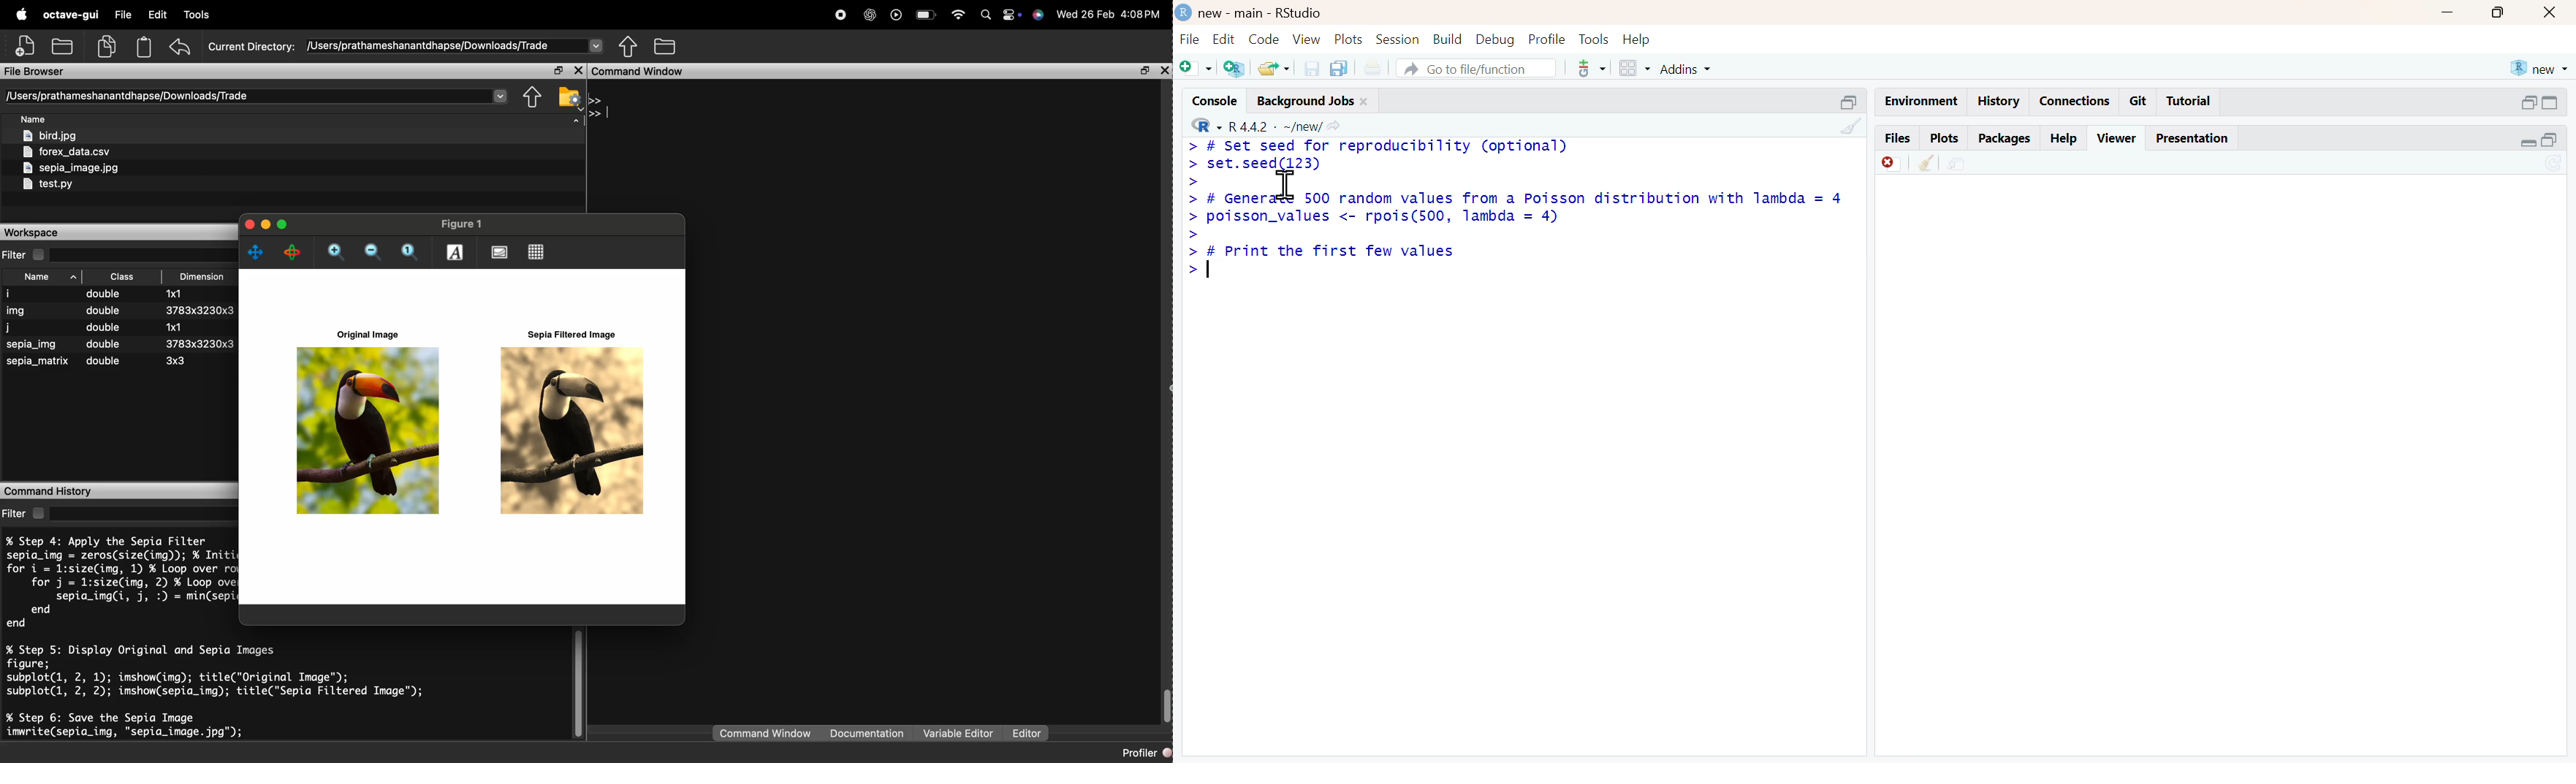  What do you see at coordinates (1595, 39) in the screenshot?
I see `tools` at bounding box center [1595, 39].